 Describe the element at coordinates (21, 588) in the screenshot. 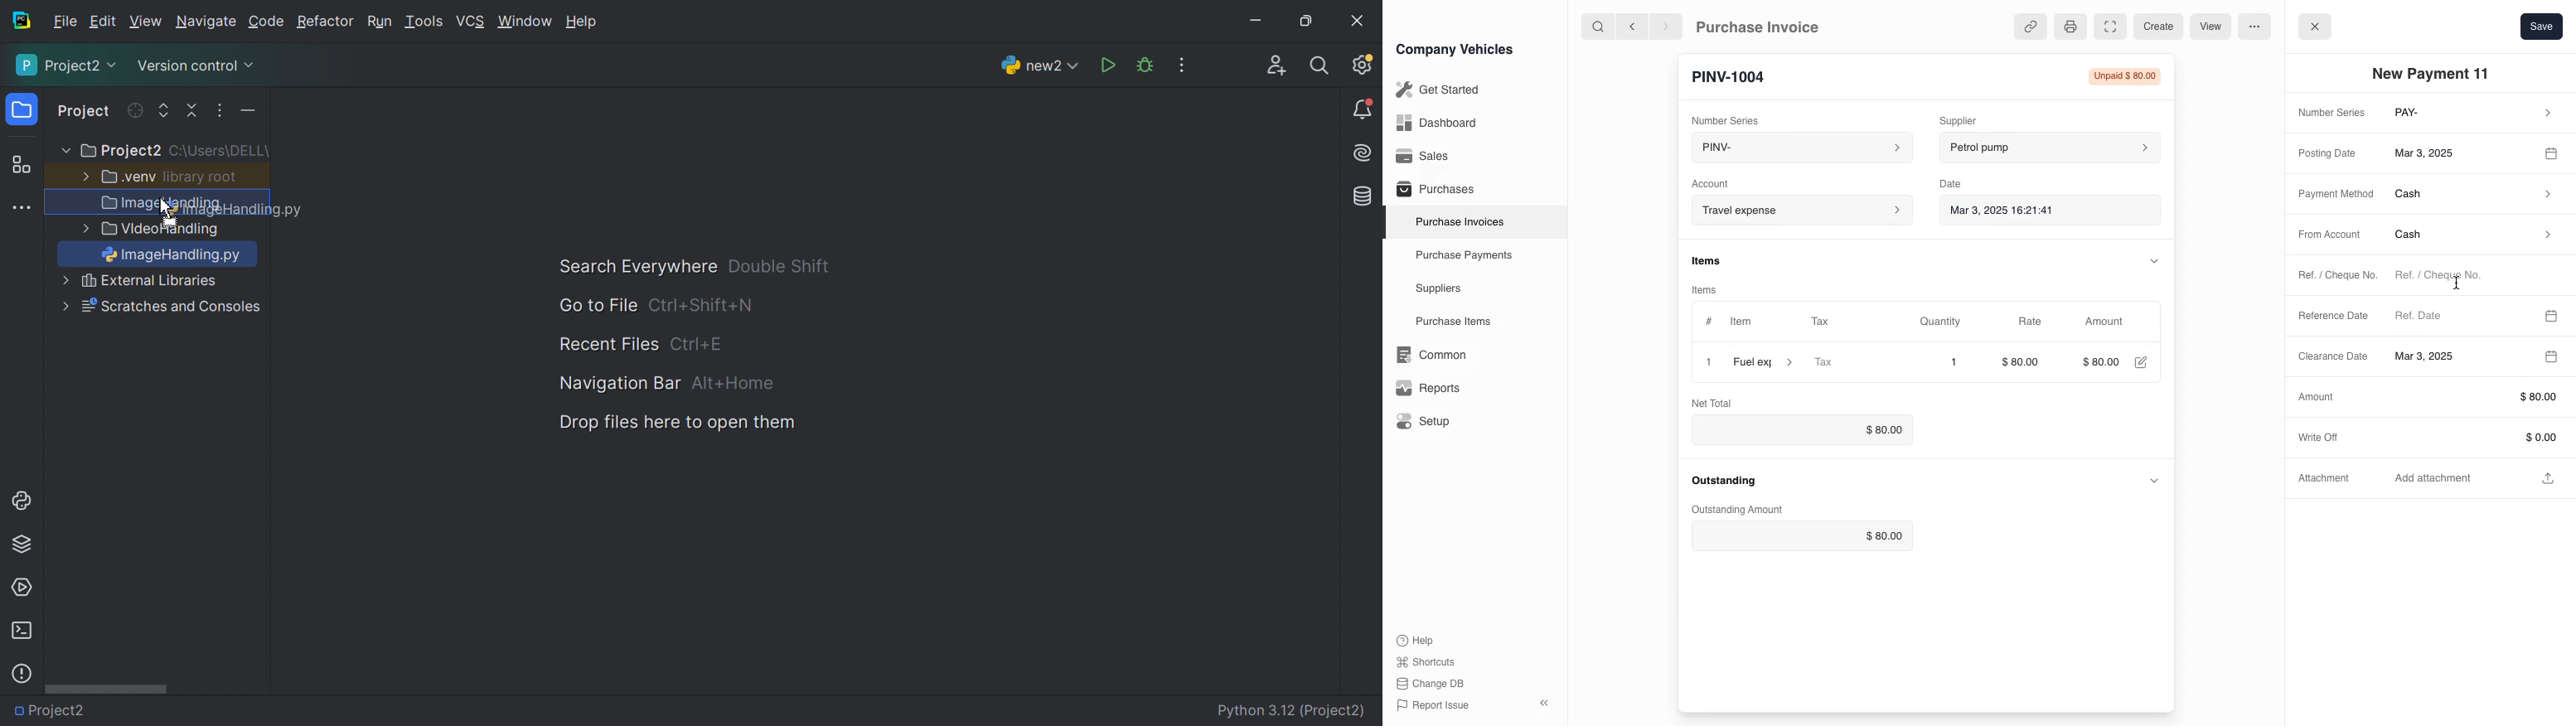

I see `Services` at that location.